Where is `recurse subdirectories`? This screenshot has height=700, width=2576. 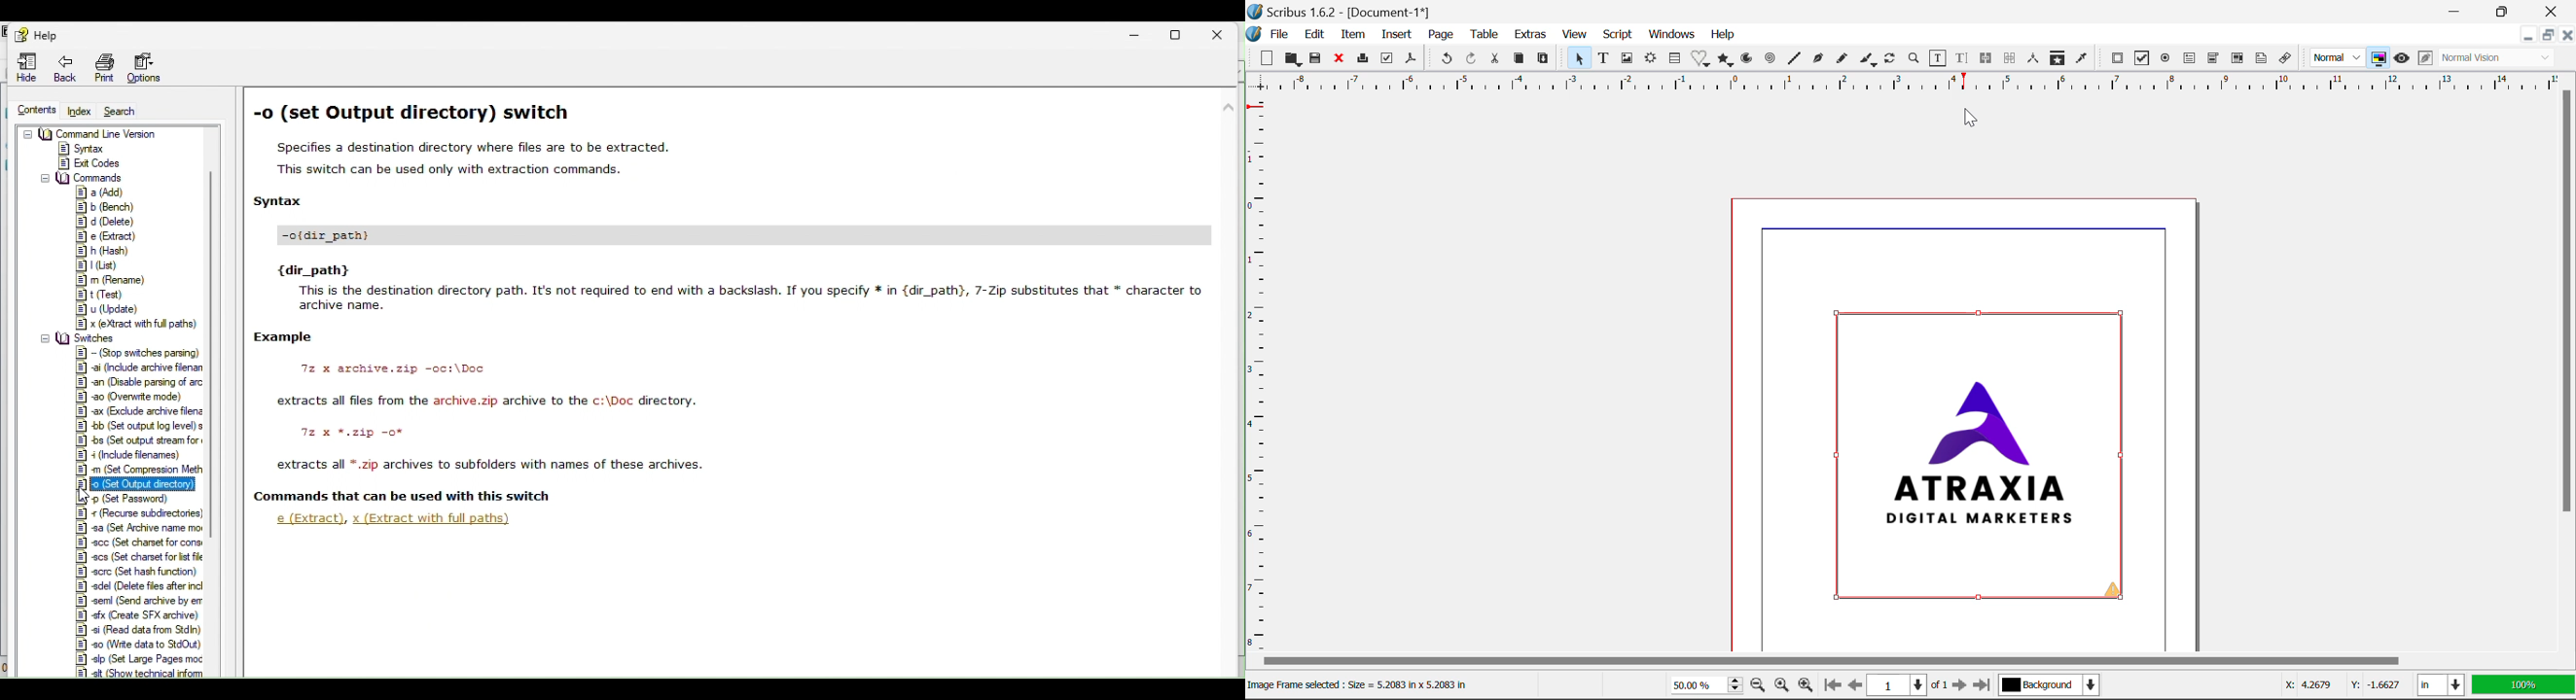
recurse subdirectories is located at coordinates (138, 513).